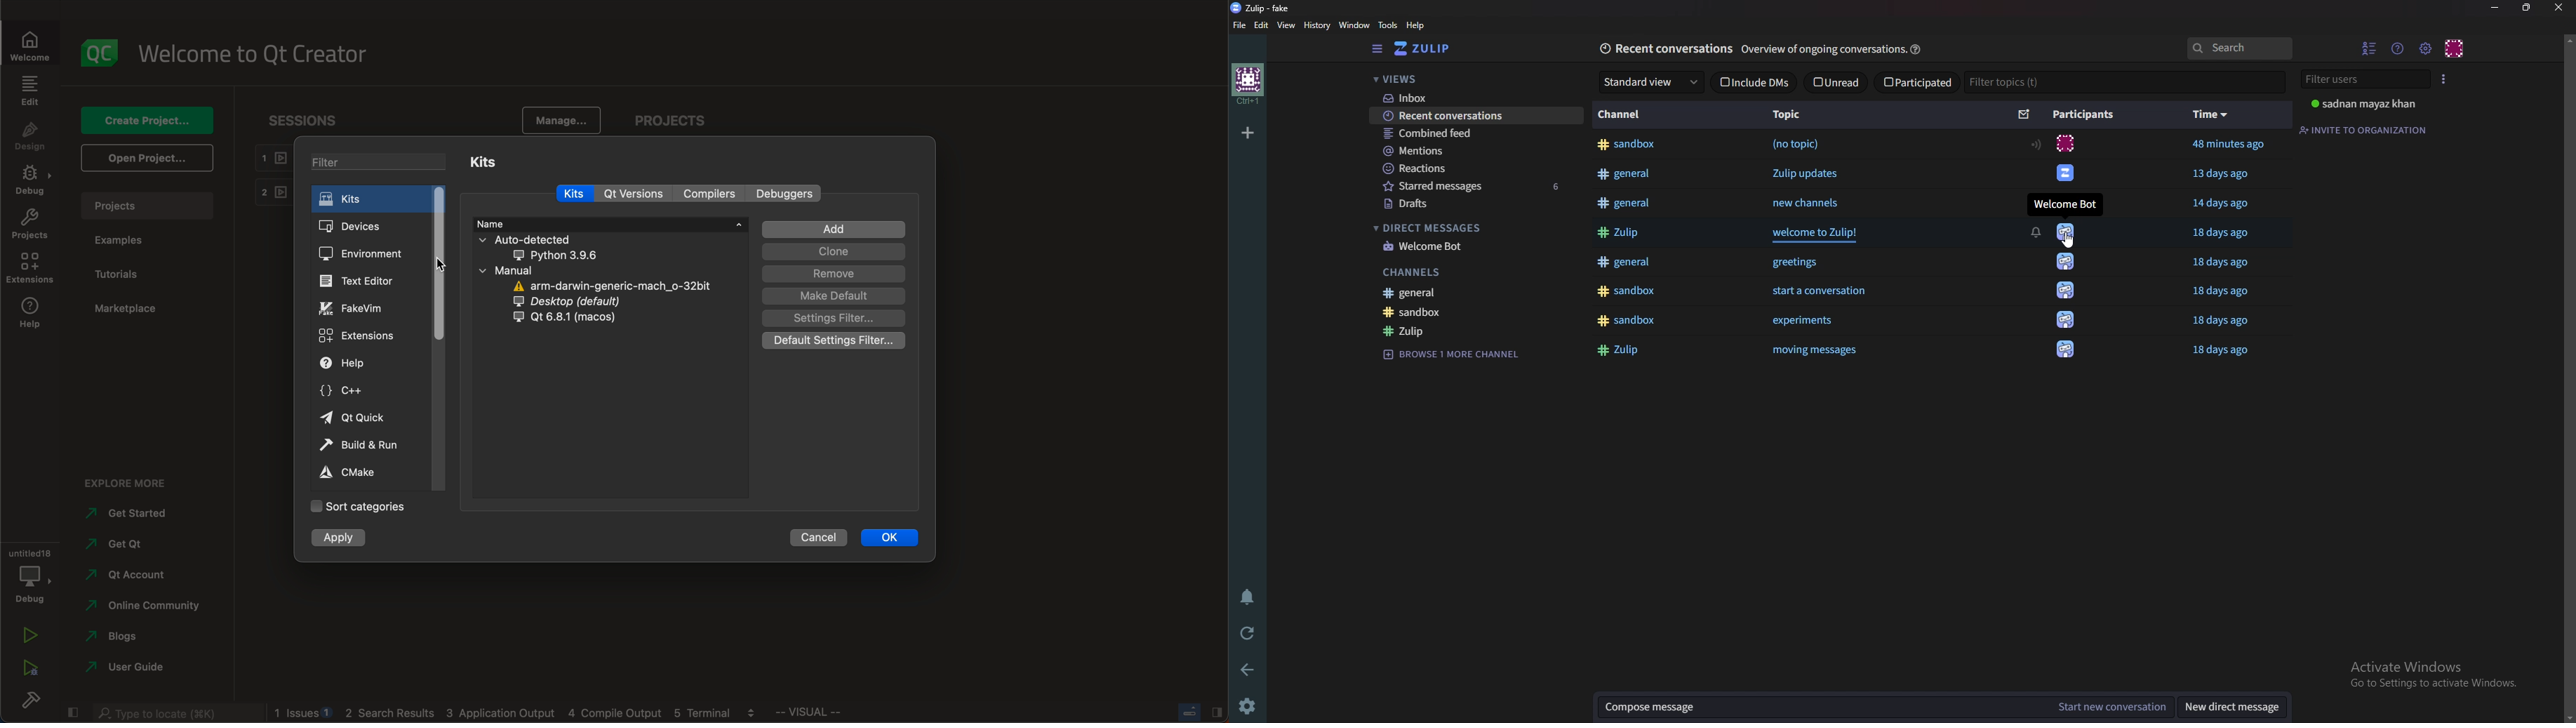  I want to click on channel, so click(1619, 113).